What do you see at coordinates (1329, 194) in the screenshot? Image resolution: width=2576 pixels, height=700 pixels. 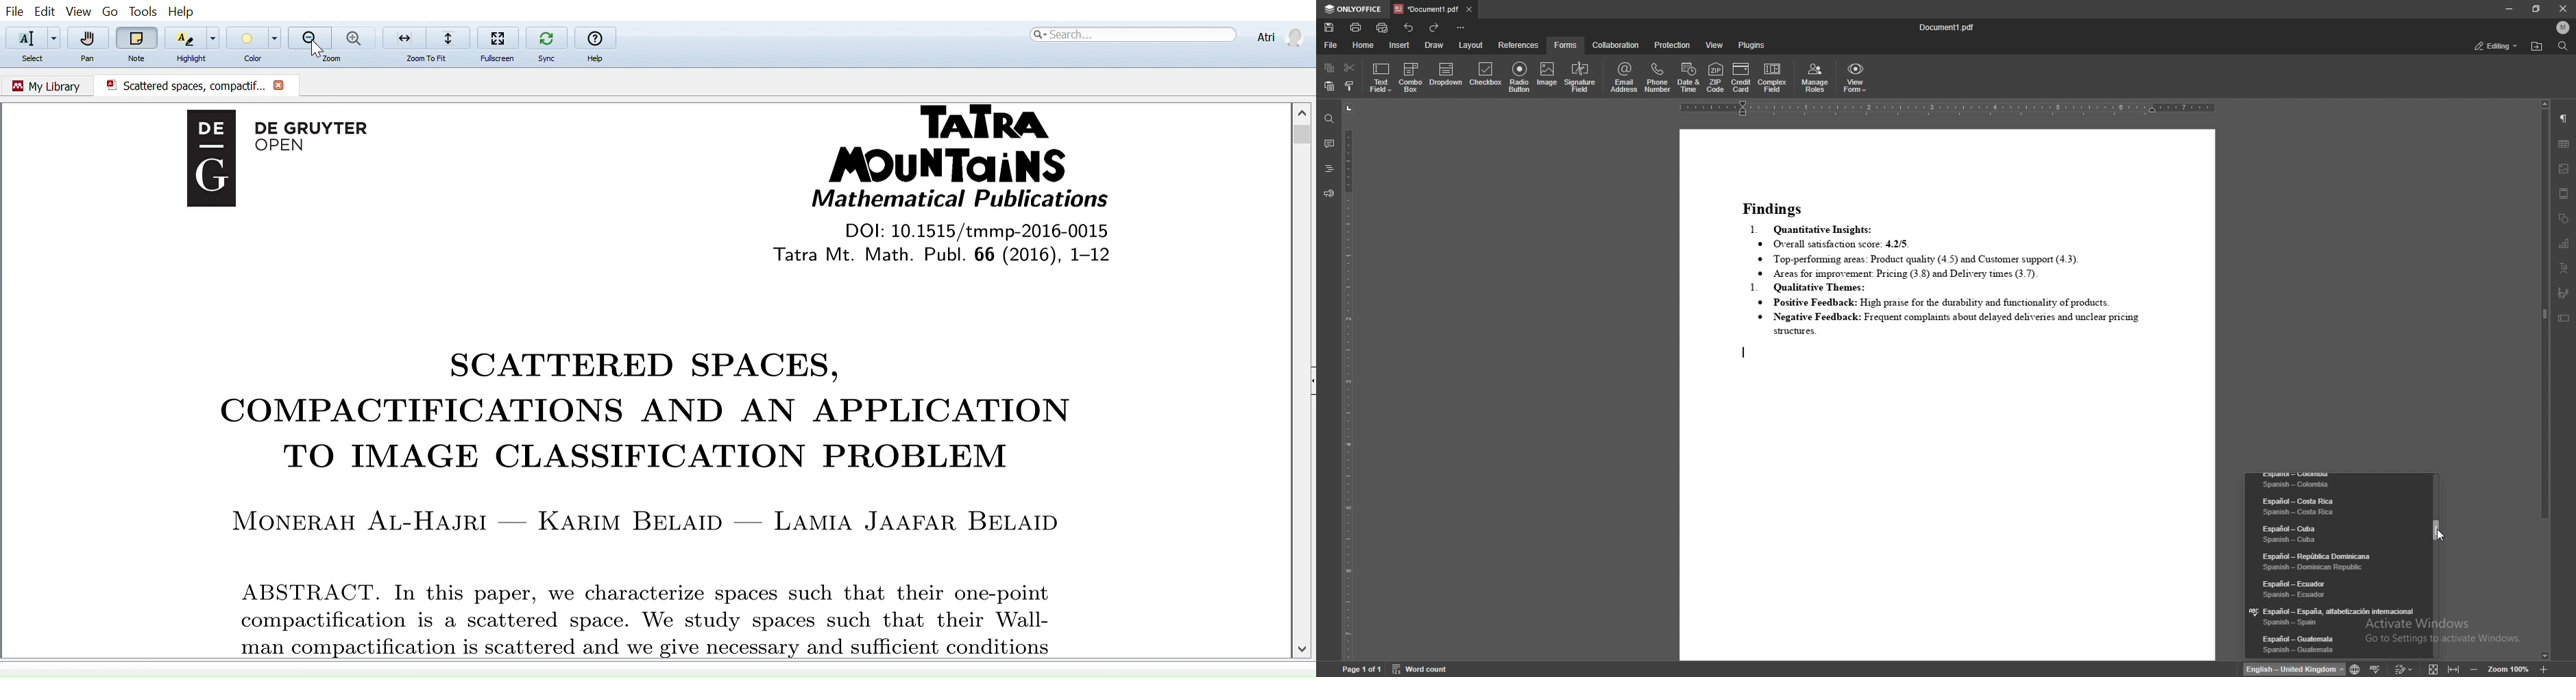 I see `feedback` at bounding box center [1329, 194].